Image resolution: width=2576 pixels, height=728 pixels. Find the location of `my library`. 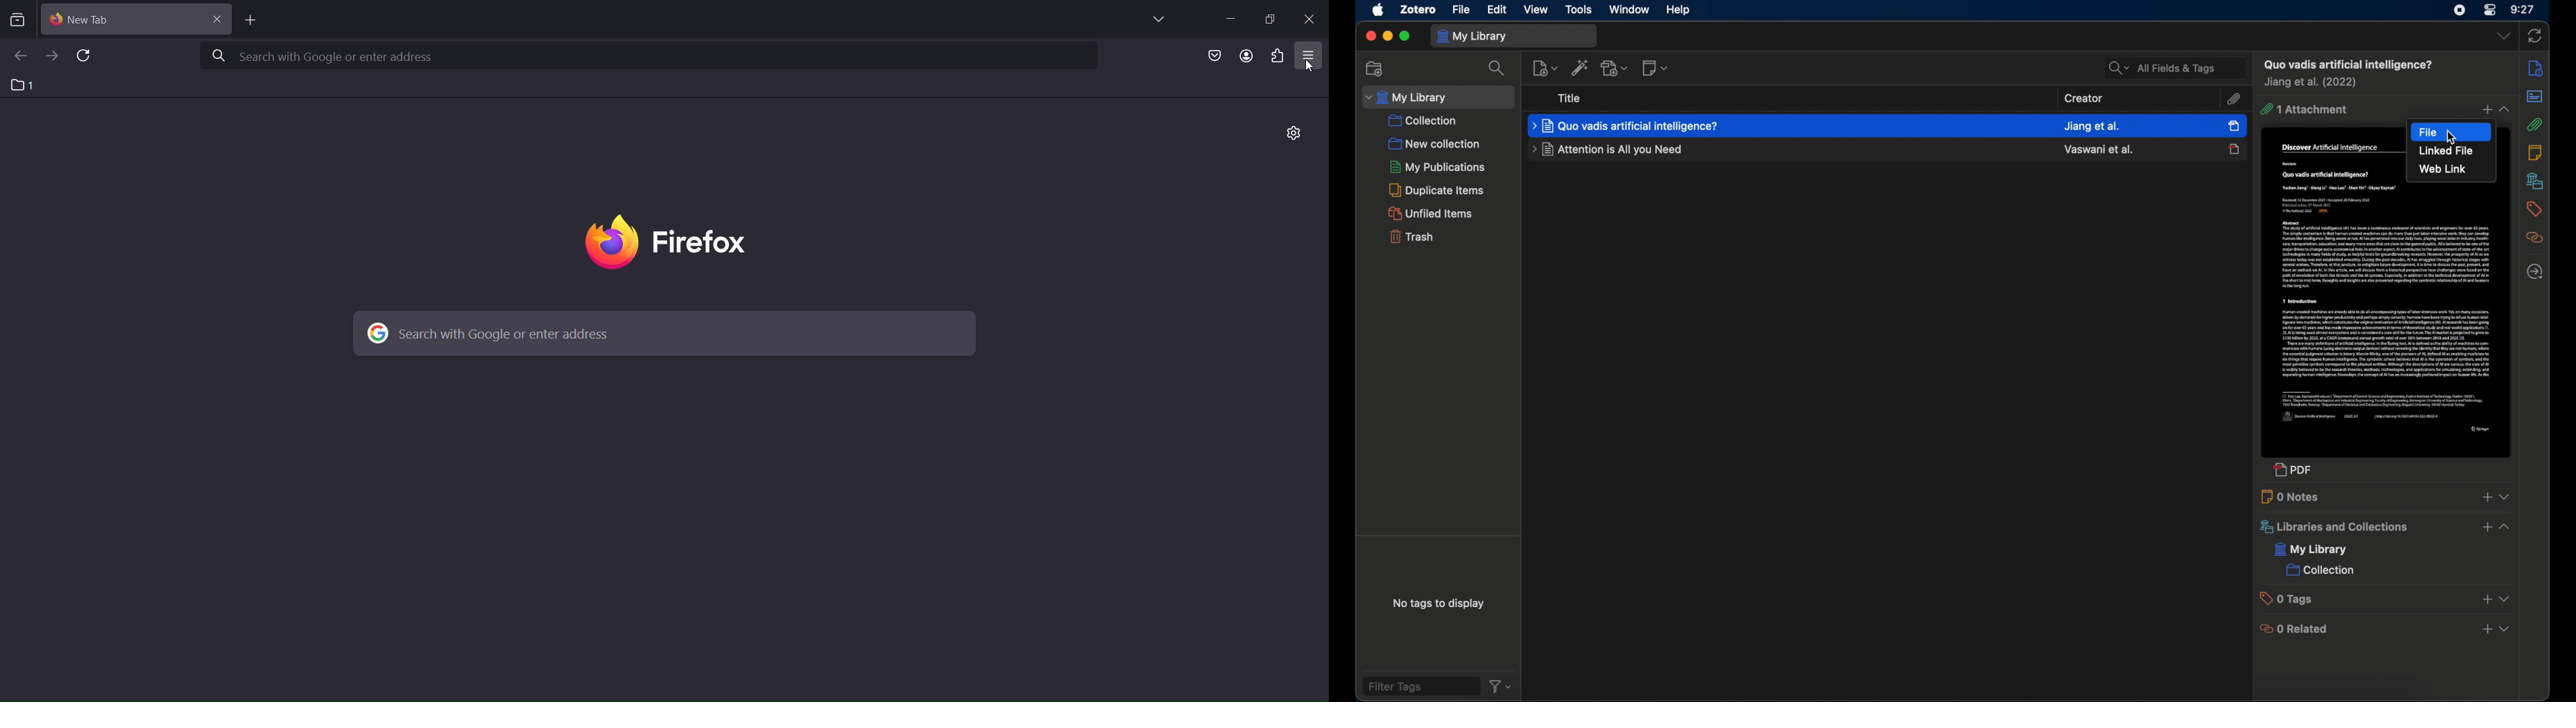

my library is located at coordinates (2312, 551).